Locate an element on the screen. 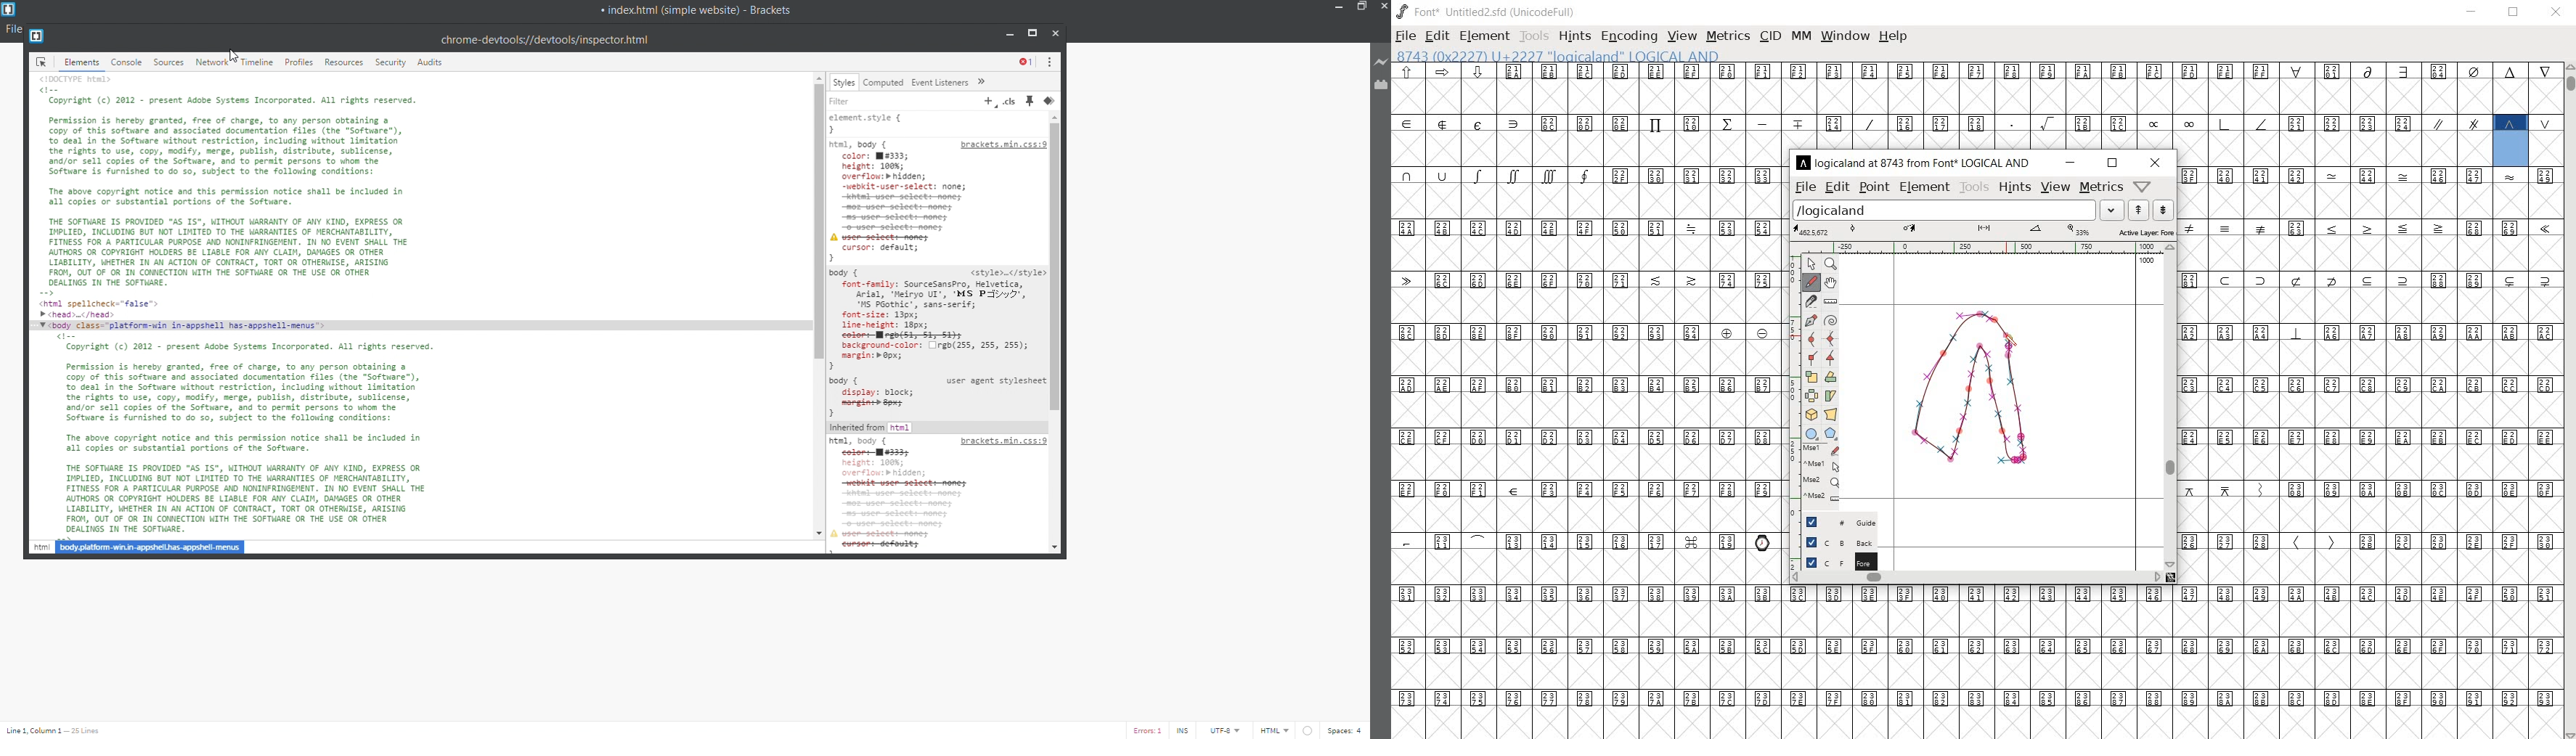  errorr is located at coordinates (1312, 730).